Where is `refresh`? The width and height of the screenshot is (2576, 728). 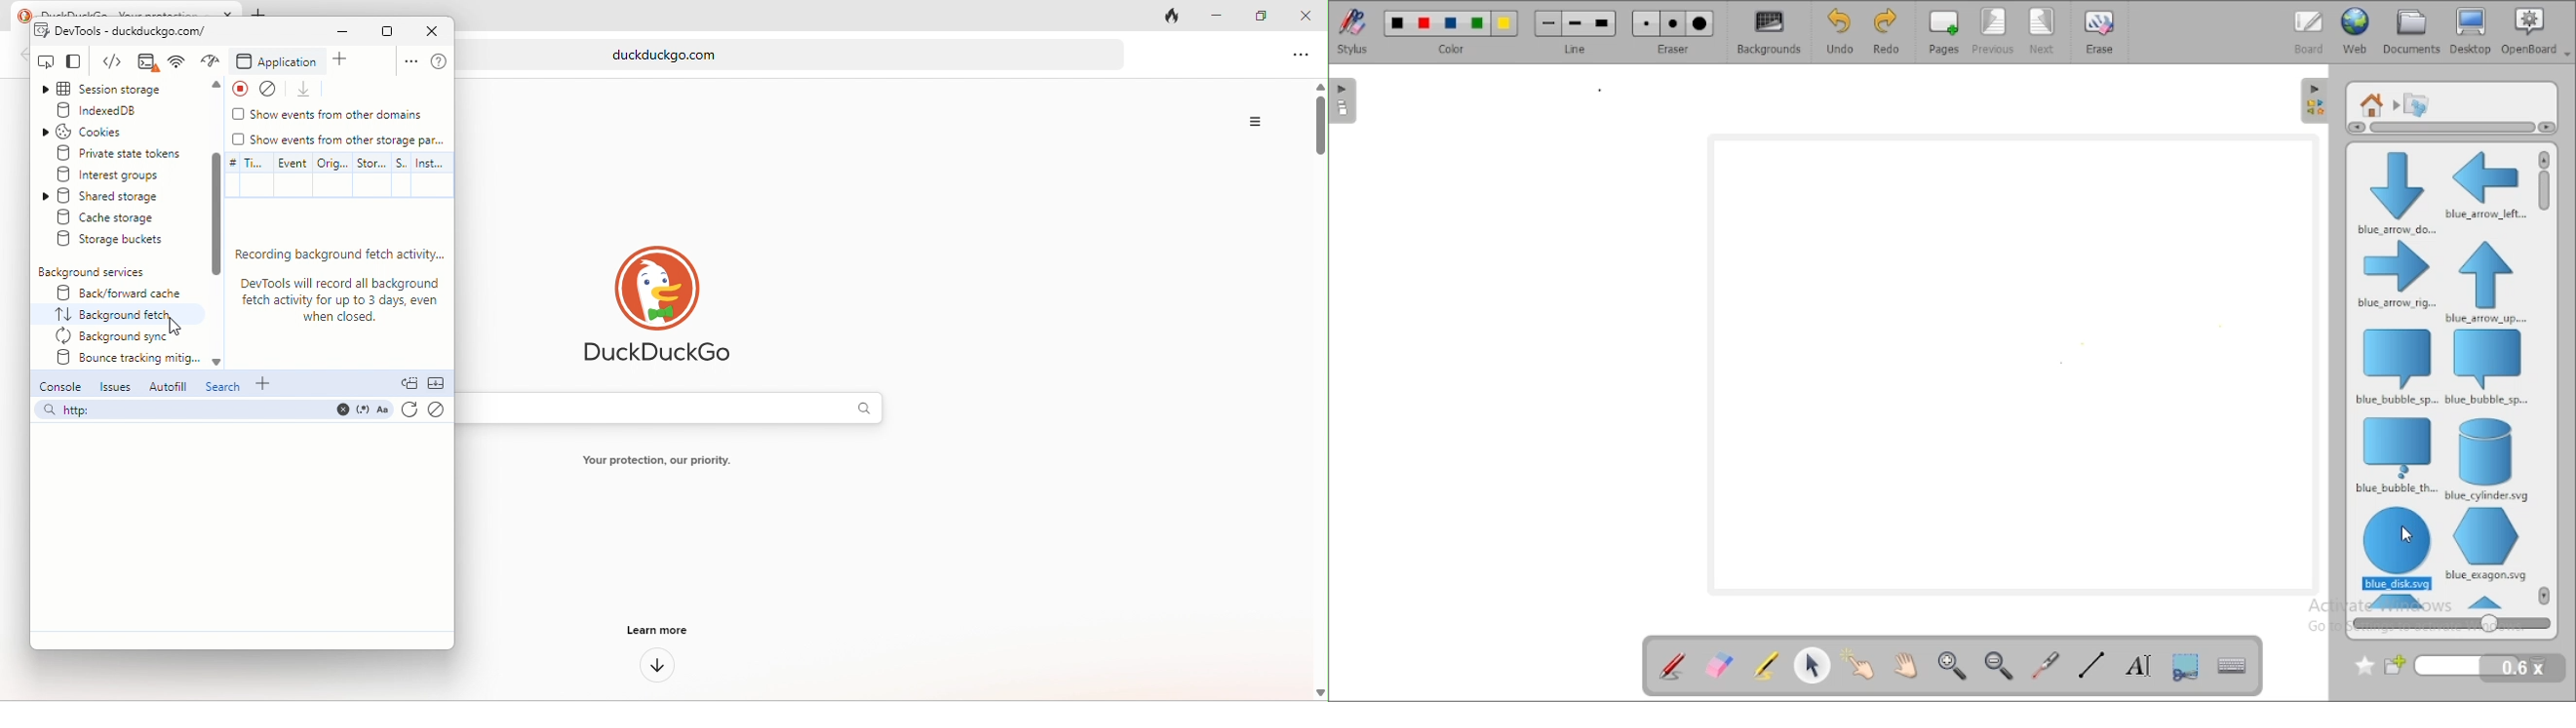 refresh is located at coordinates (409, 412).